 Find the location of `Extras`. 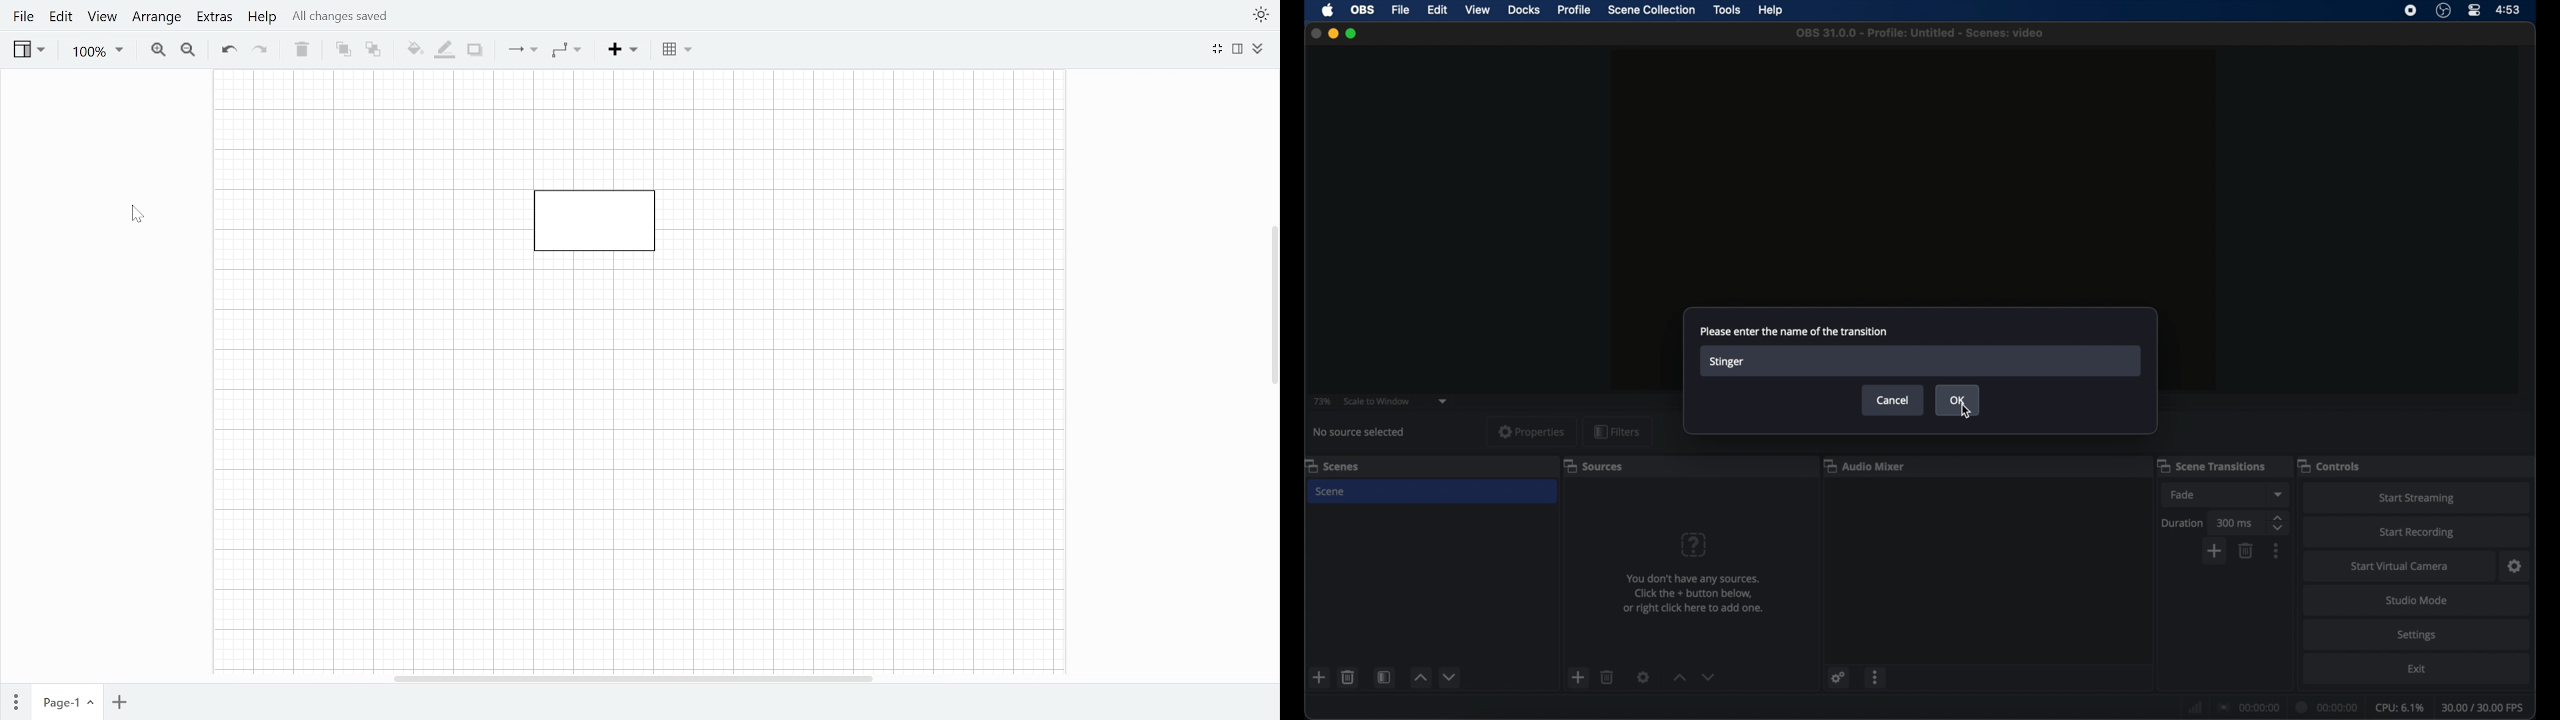

Extras is located at coordinates (216, 19).